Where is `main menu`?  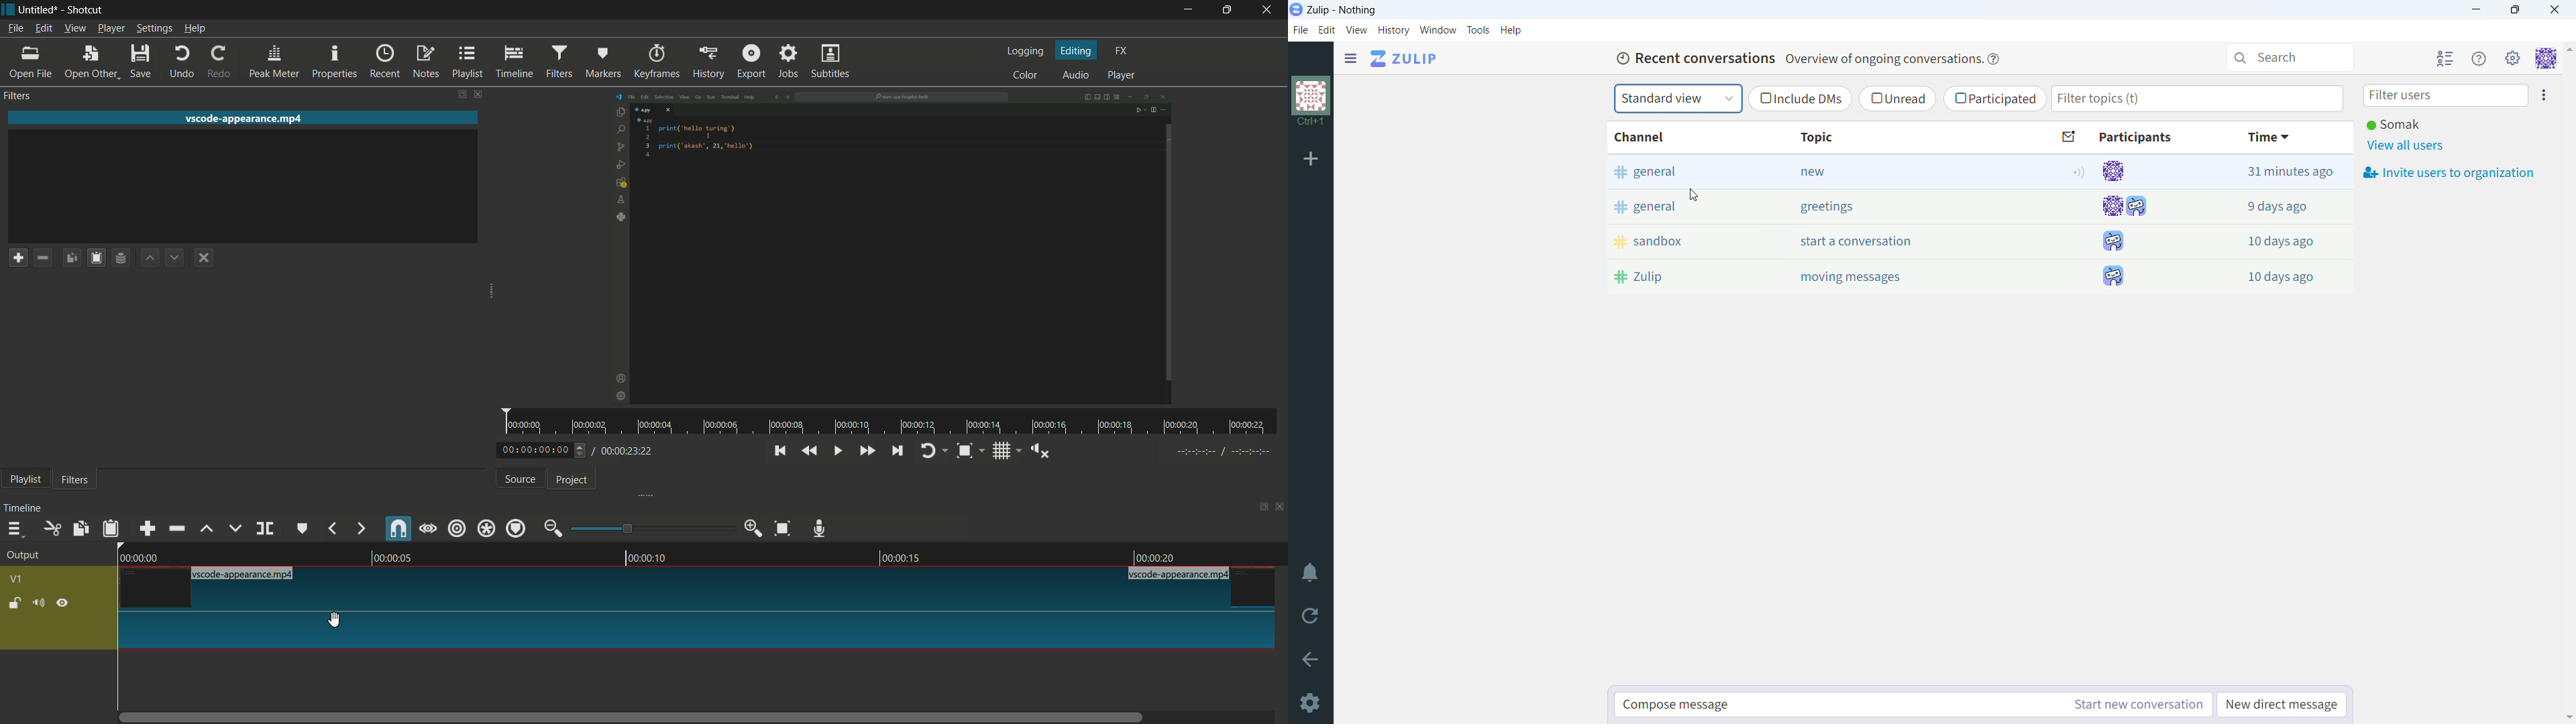 main menu is located at coordinates (2513, 58).